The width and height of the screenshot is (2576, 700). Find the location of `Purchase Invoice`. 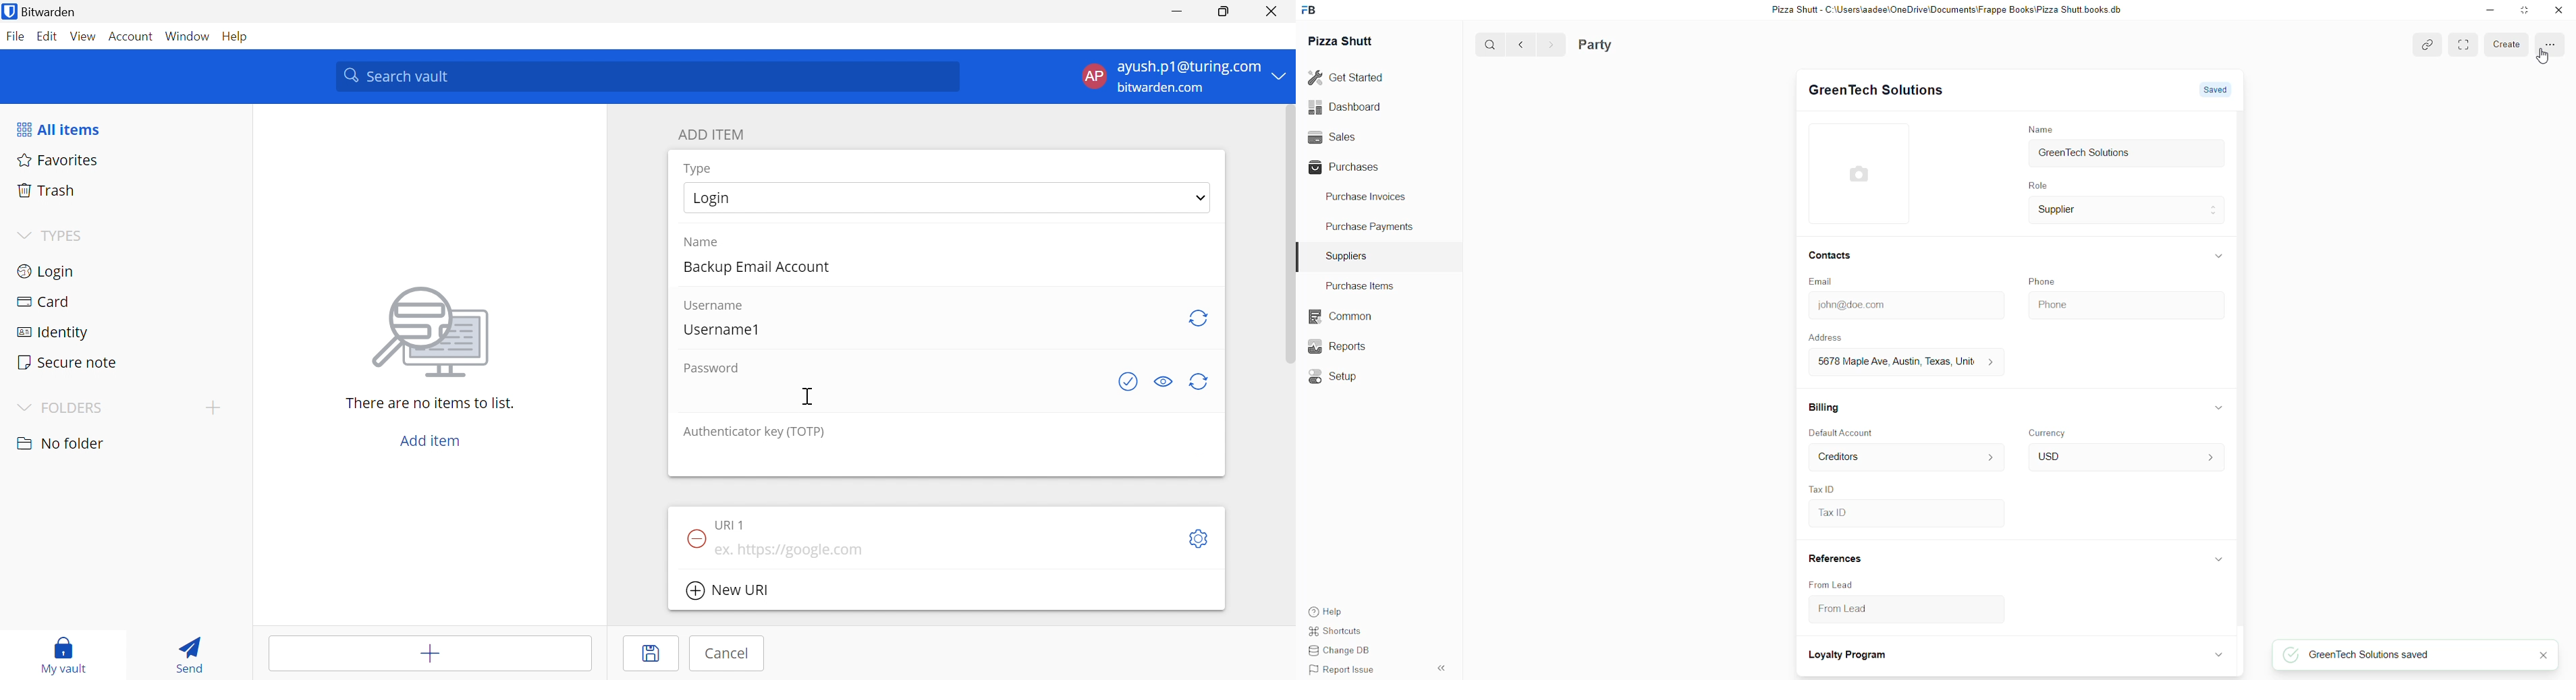

Purchase Invoice is located at coordinates (1639, 44).